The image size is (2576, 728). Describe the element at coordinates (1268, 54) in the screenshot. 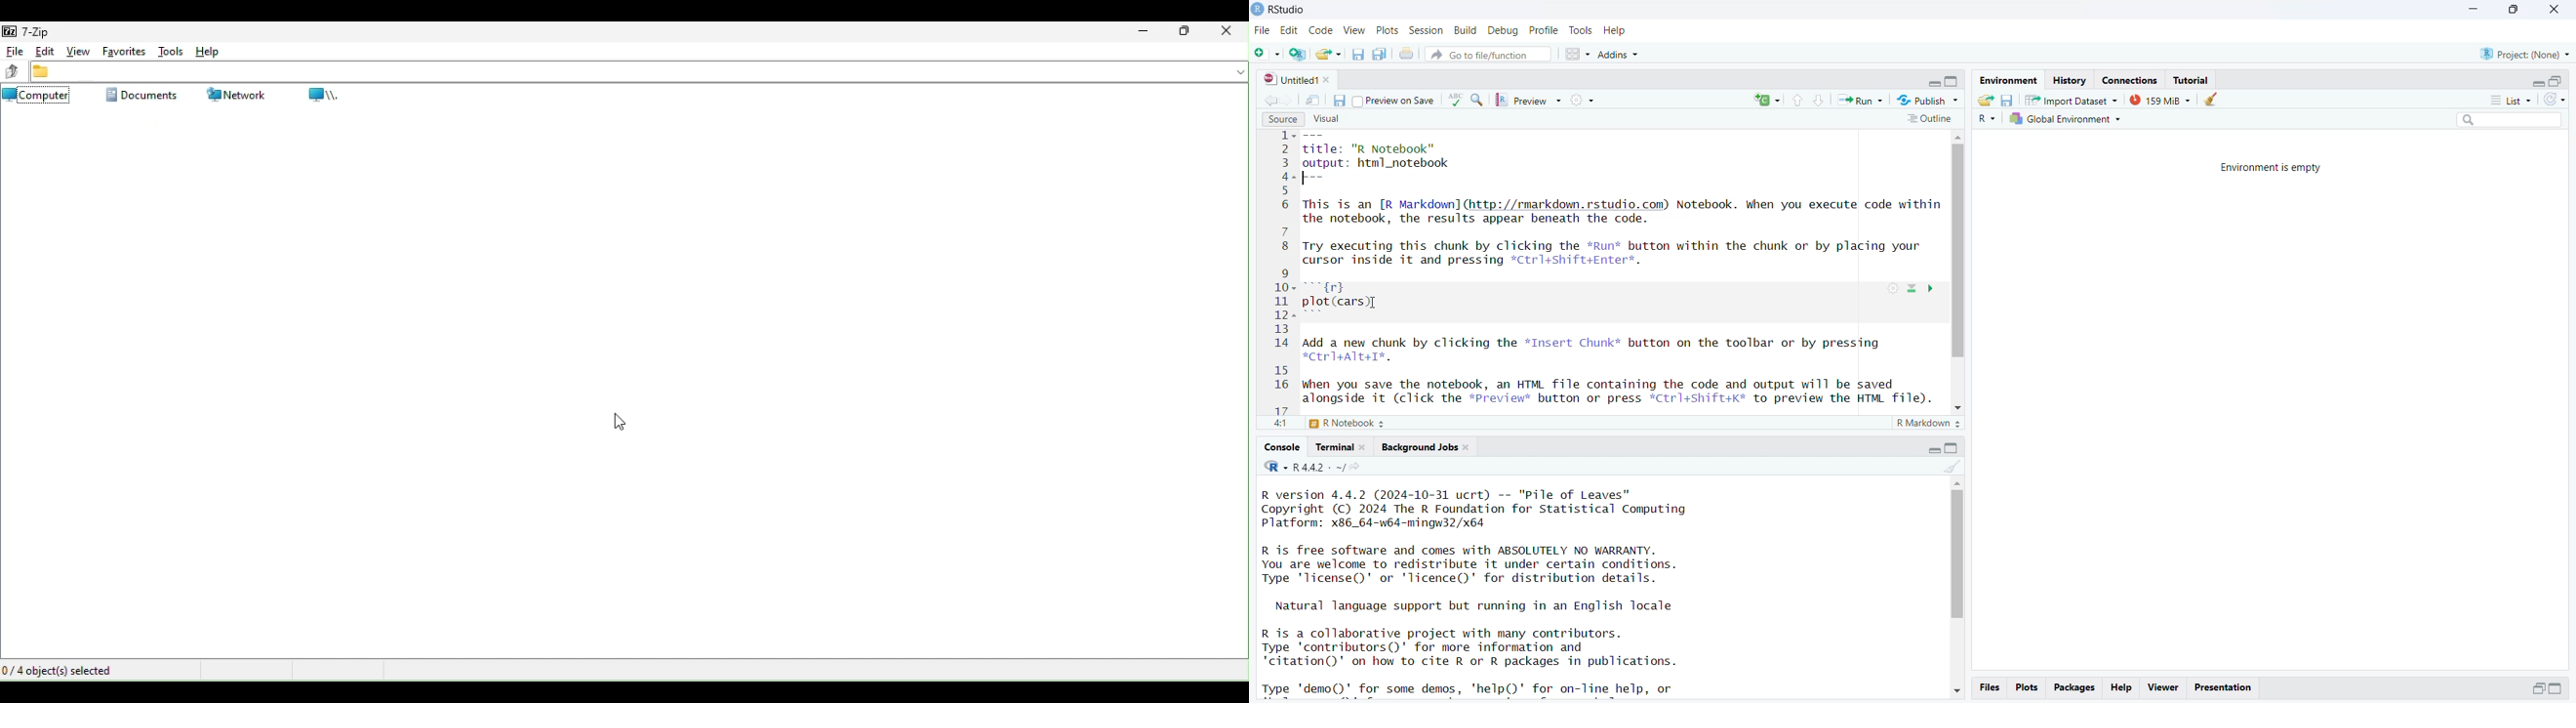

I see `new file` at that location.